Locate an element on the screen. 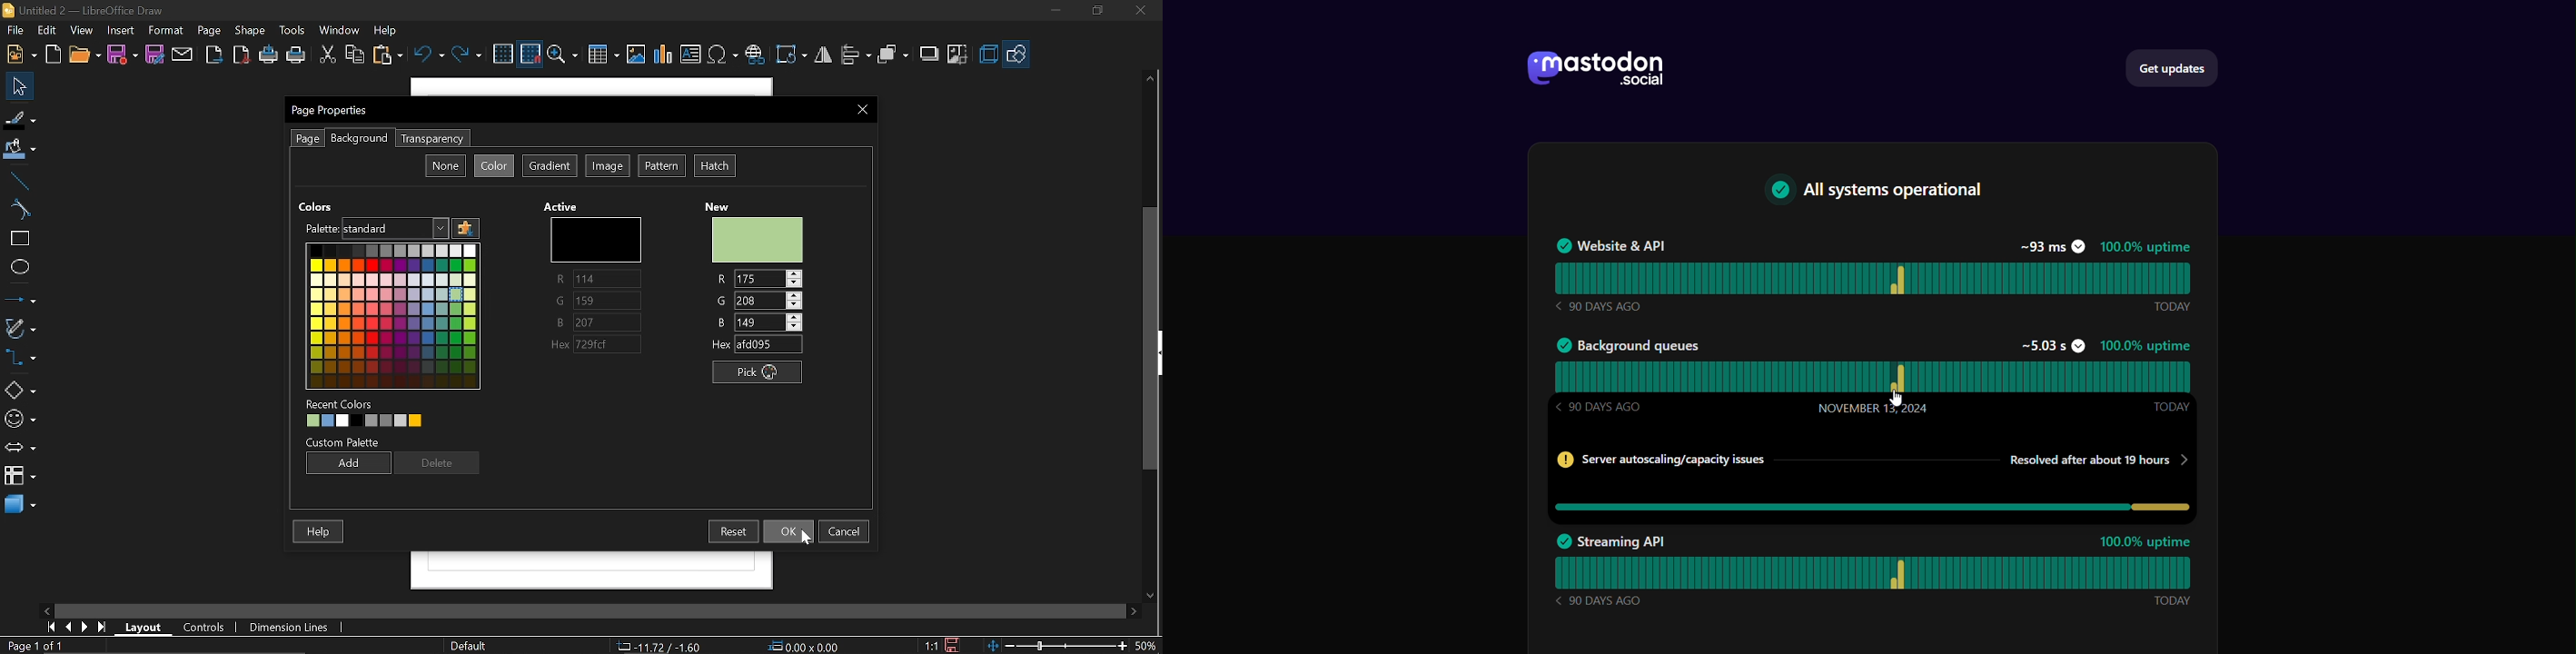 The height and width of the screenshot is (672, 2576). Help is located at coordinates (387, 30).